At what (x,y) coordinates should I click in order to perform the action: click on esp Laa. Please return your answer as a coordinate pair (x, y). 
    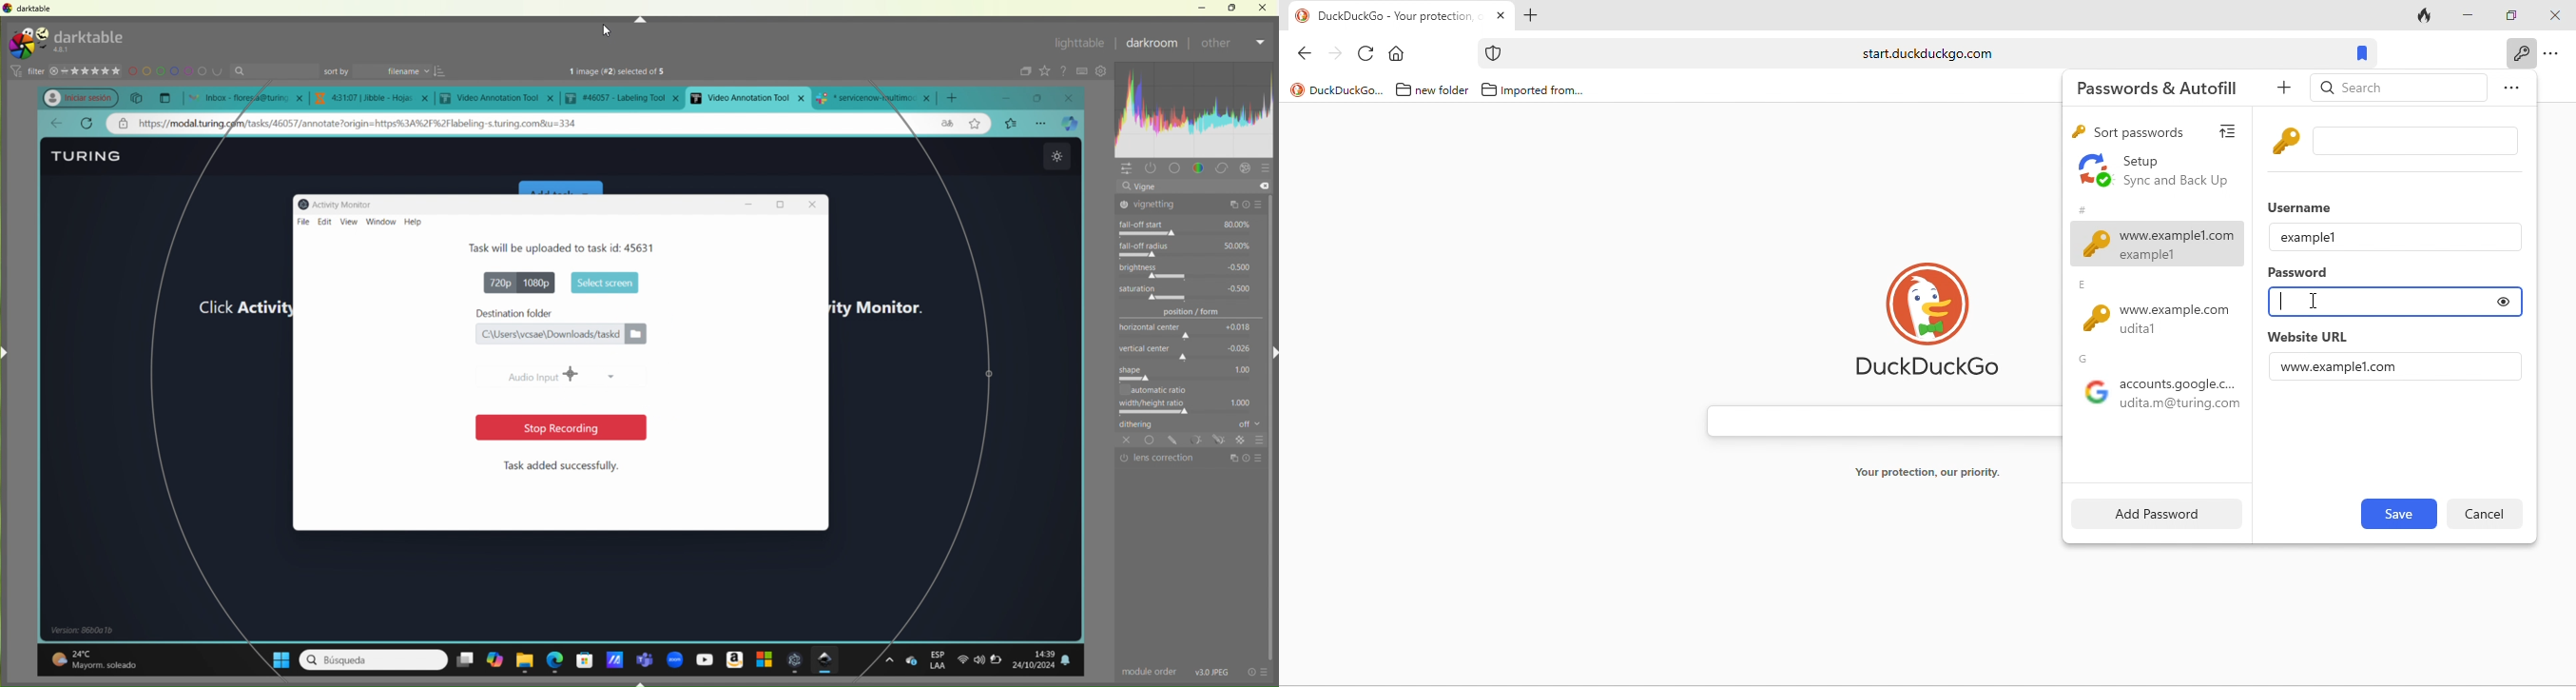
    Looking at the image, I should click on (939, 660).